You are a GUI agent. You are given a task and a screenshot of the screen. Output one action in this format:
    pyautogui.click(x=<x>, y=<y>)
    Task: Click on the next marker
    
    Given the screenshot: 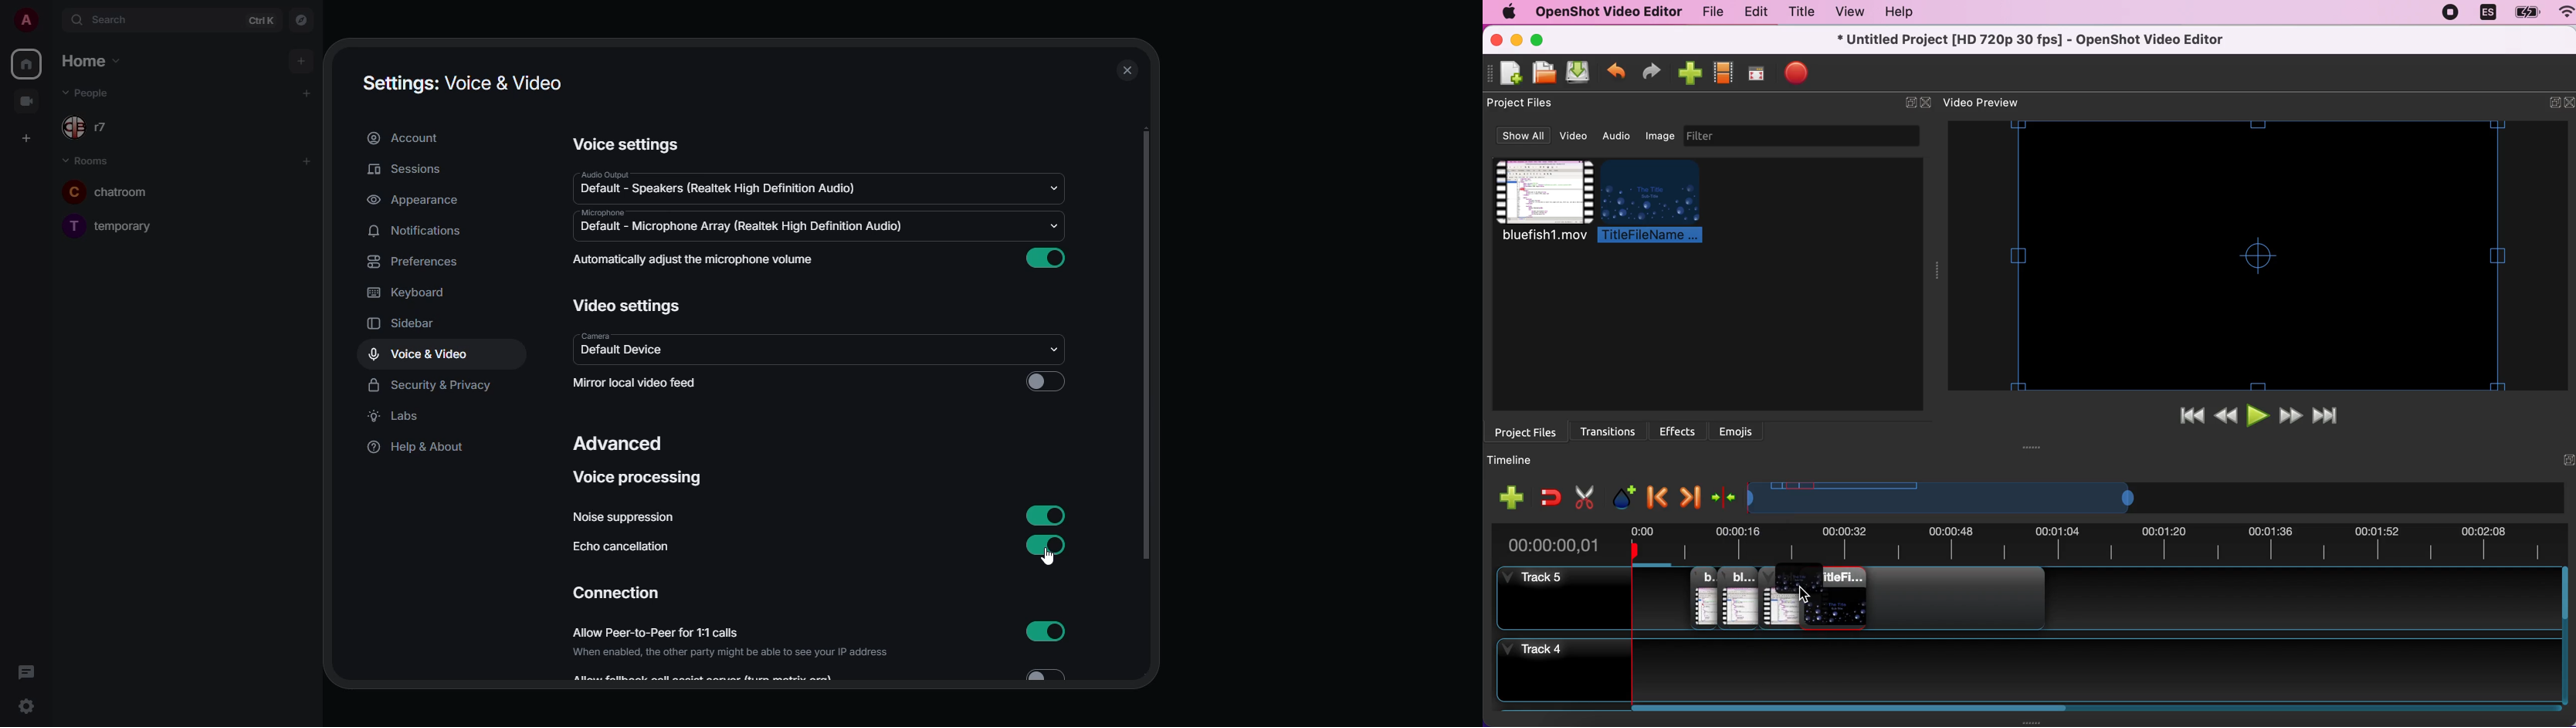 What is the action you would take?
    pyautogui.click(x=1689, y=494)
    